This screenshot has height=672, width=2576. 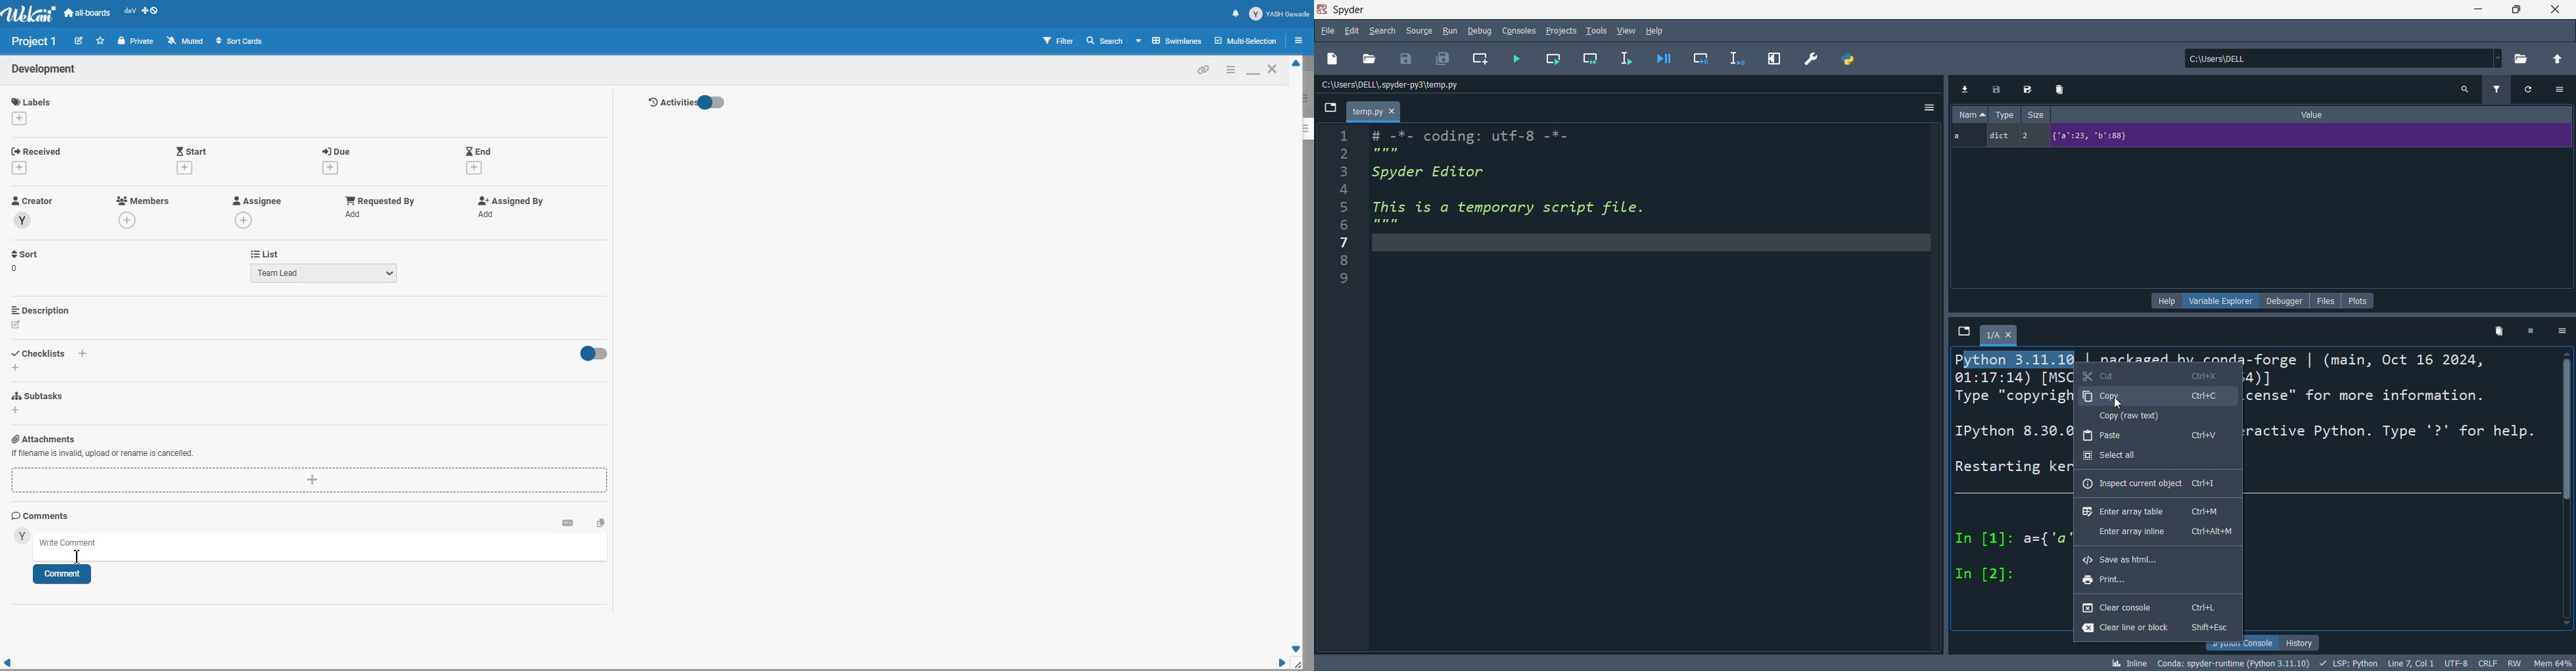 What do you see at coordinates (2127, 663) in the screenshot?
I see `inline` at bounding box center [2127, 663].